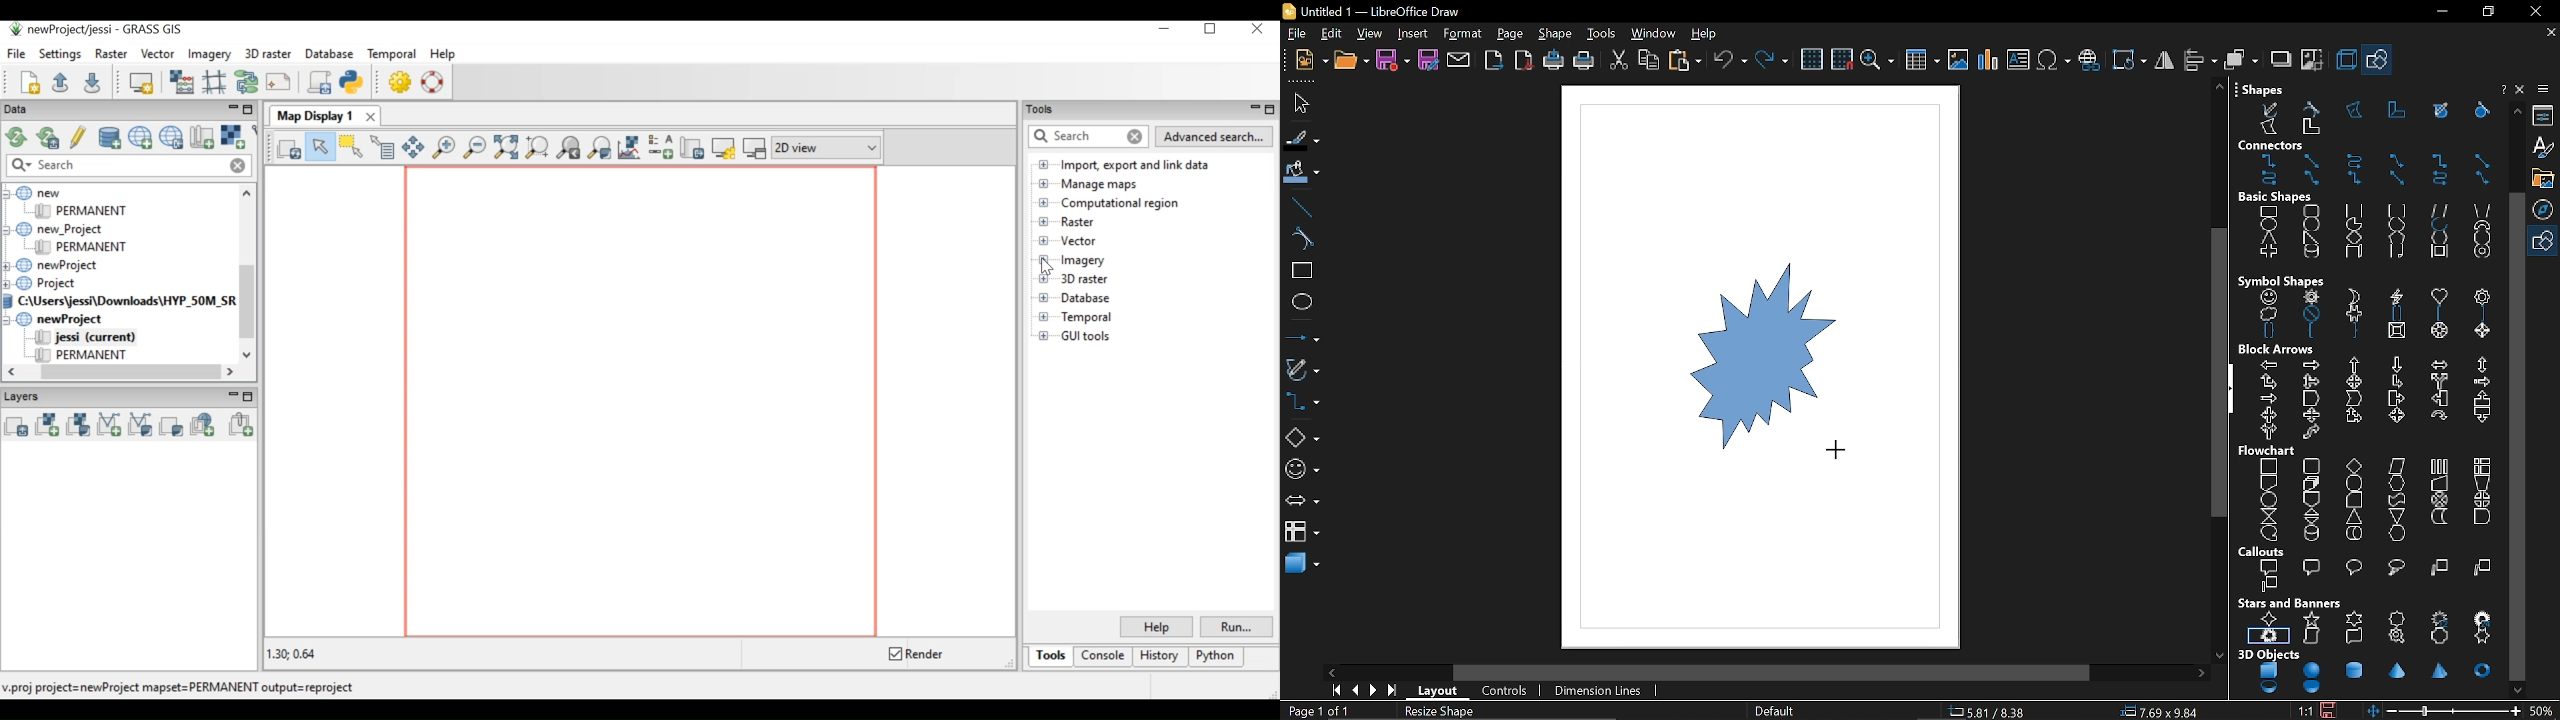 The height and width of the screenshot is (728, 2576). I want to click on Insert hyperlink, so click(2090, 61).